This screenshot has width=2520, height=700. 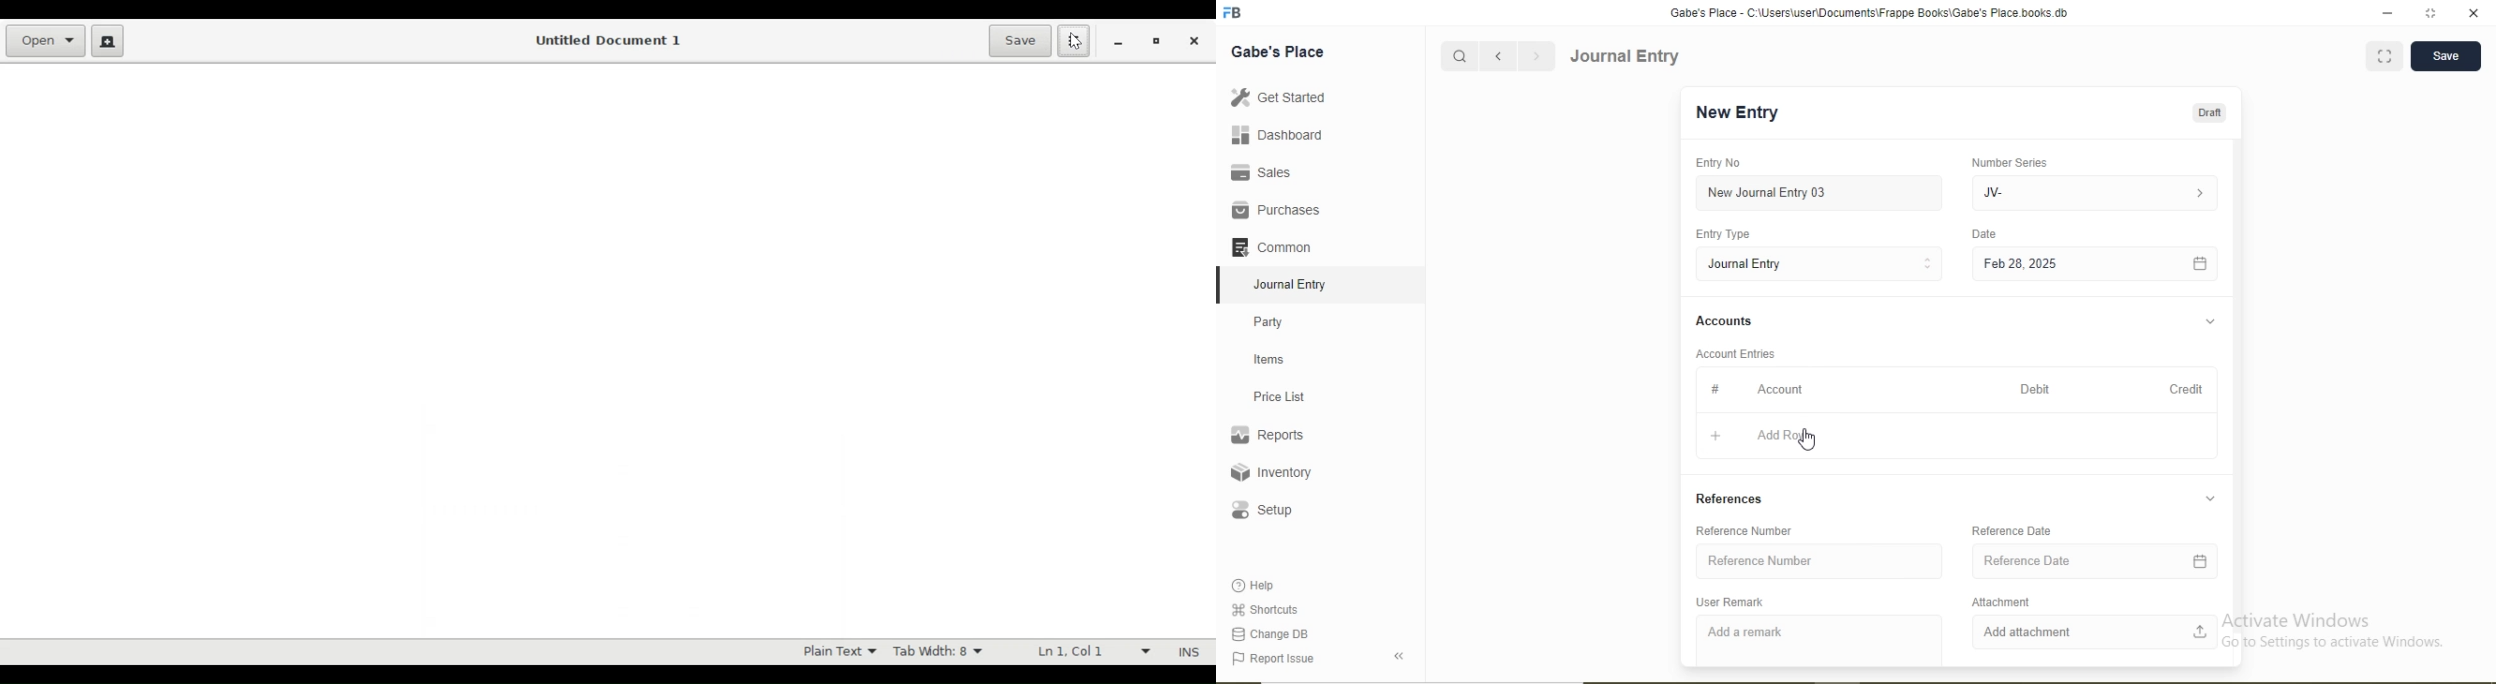 What do you see at coordinates (1278, 134) in the screenshot?
I see `Dashboard` at bounding box center [1278, 134].